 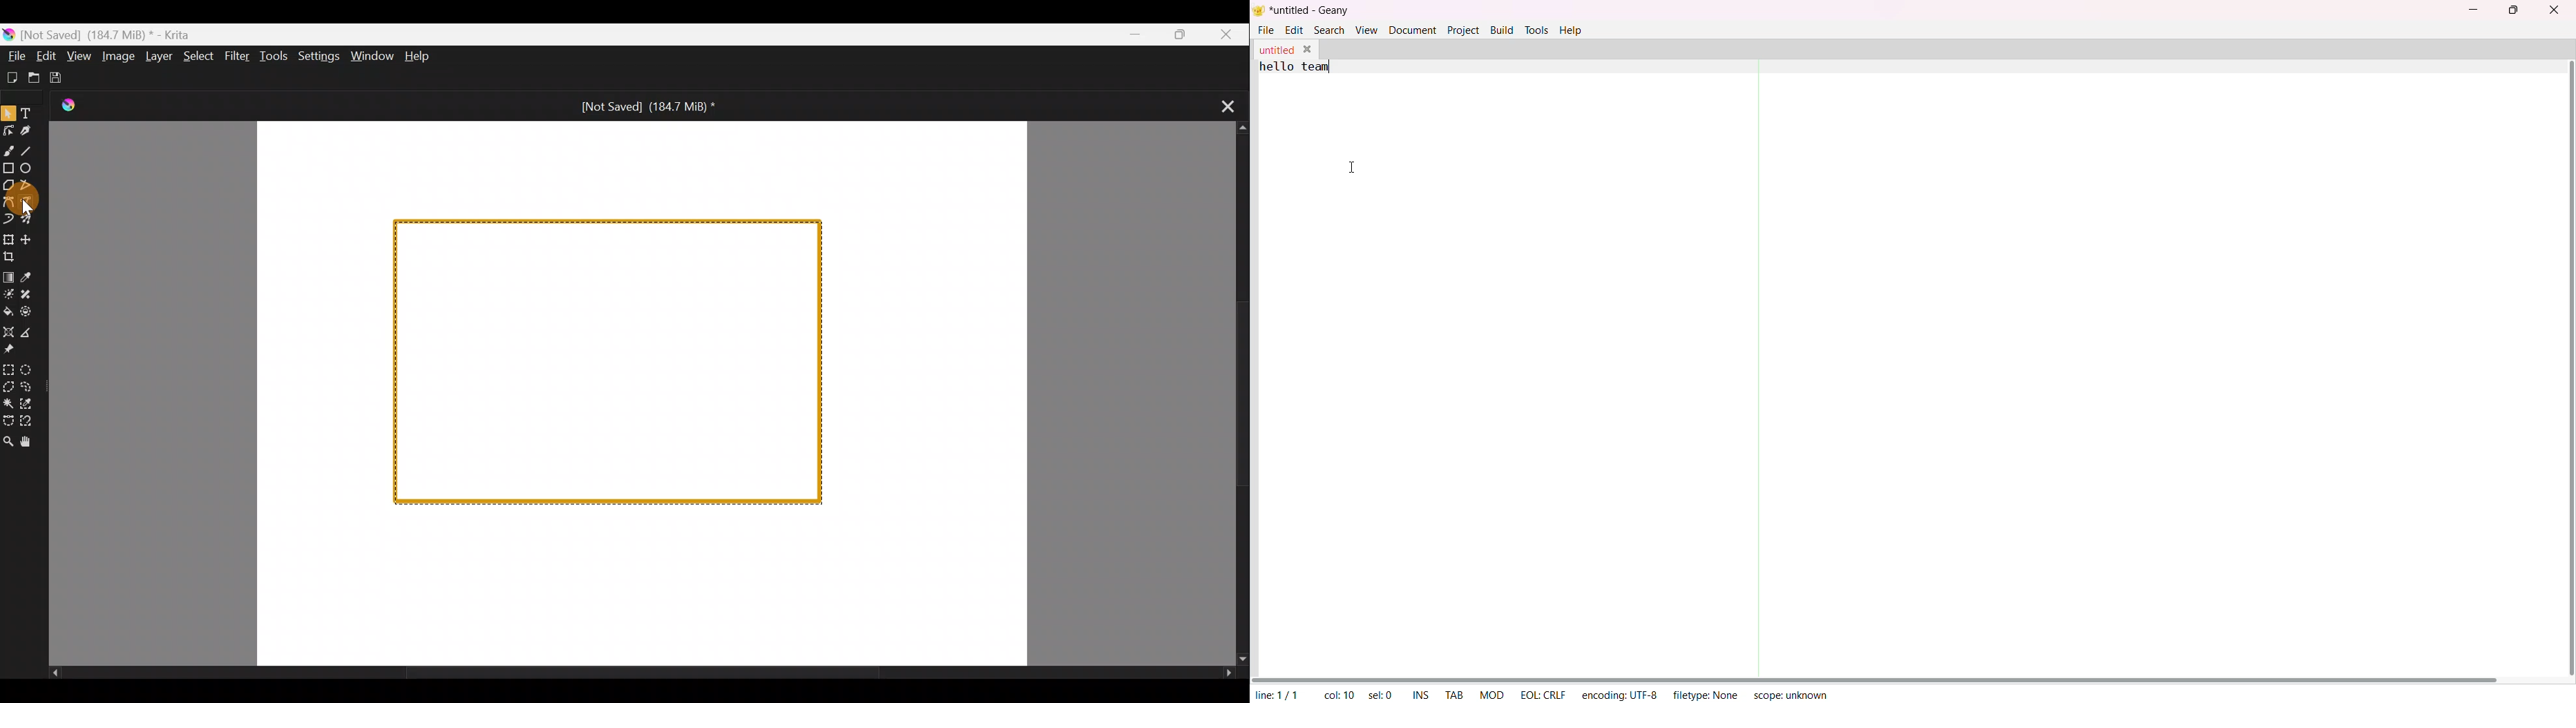 I want to click on Colourise mask tool, so click(x=8, y=295).